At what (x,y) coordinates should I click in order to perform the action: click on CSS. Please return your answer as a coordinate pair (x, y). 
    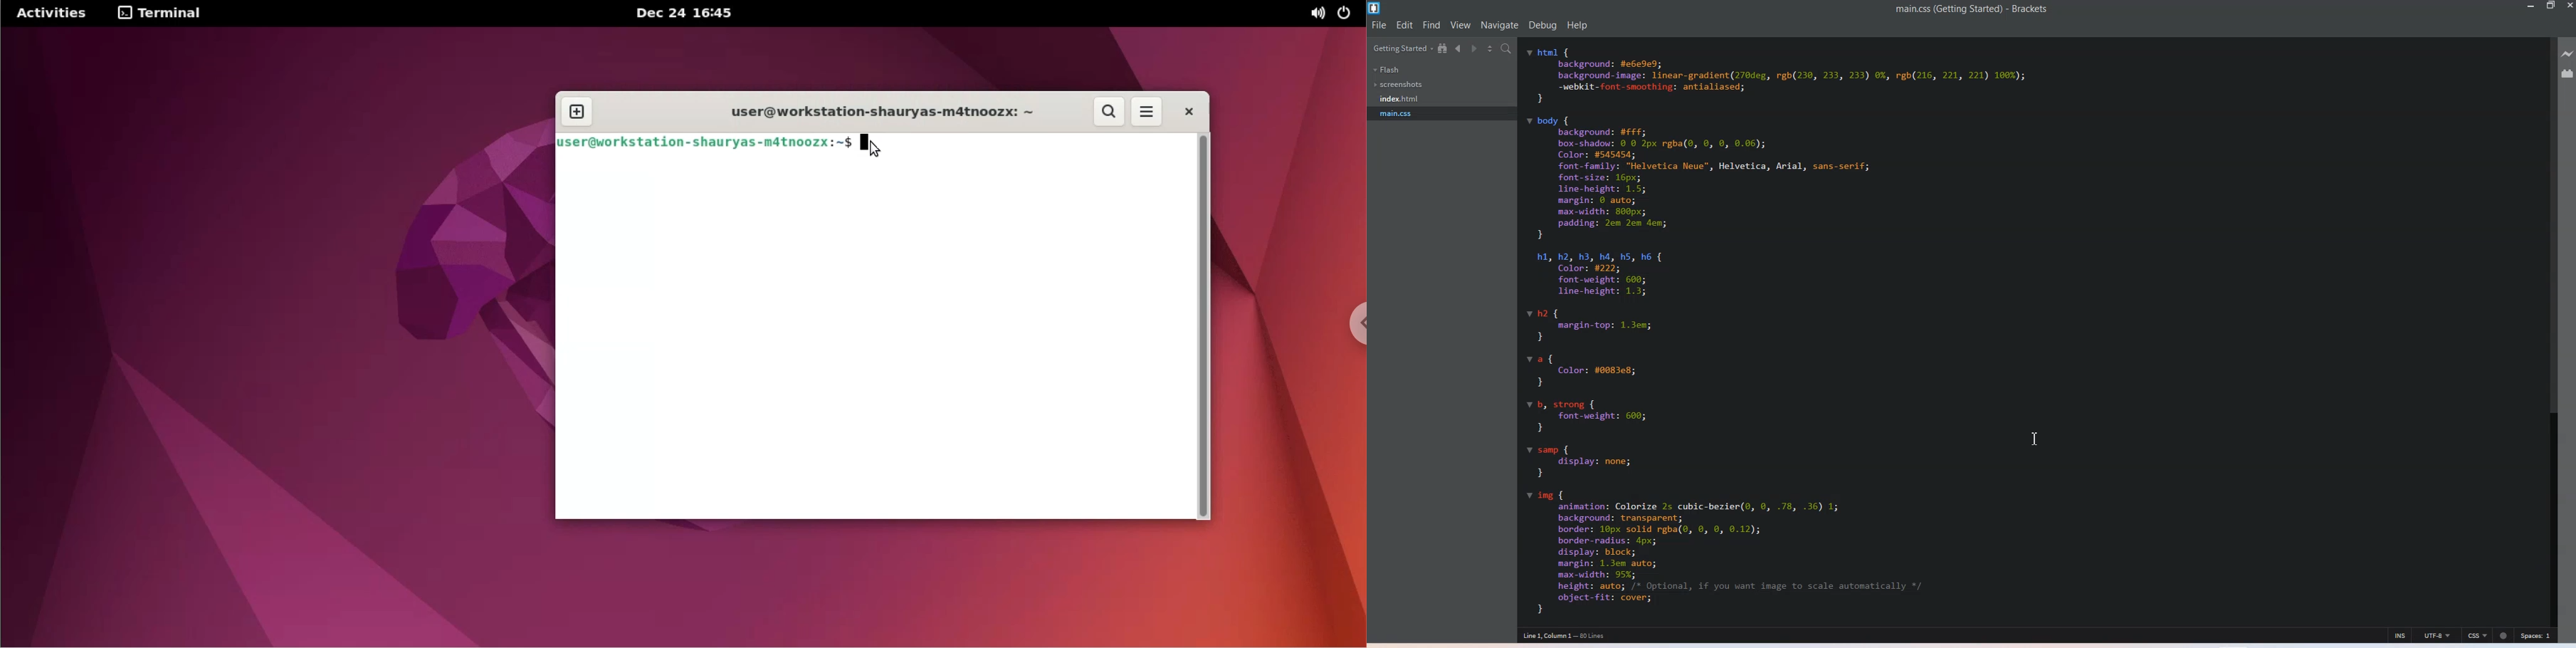
    Looking at the image, I should click on (2479, 635).